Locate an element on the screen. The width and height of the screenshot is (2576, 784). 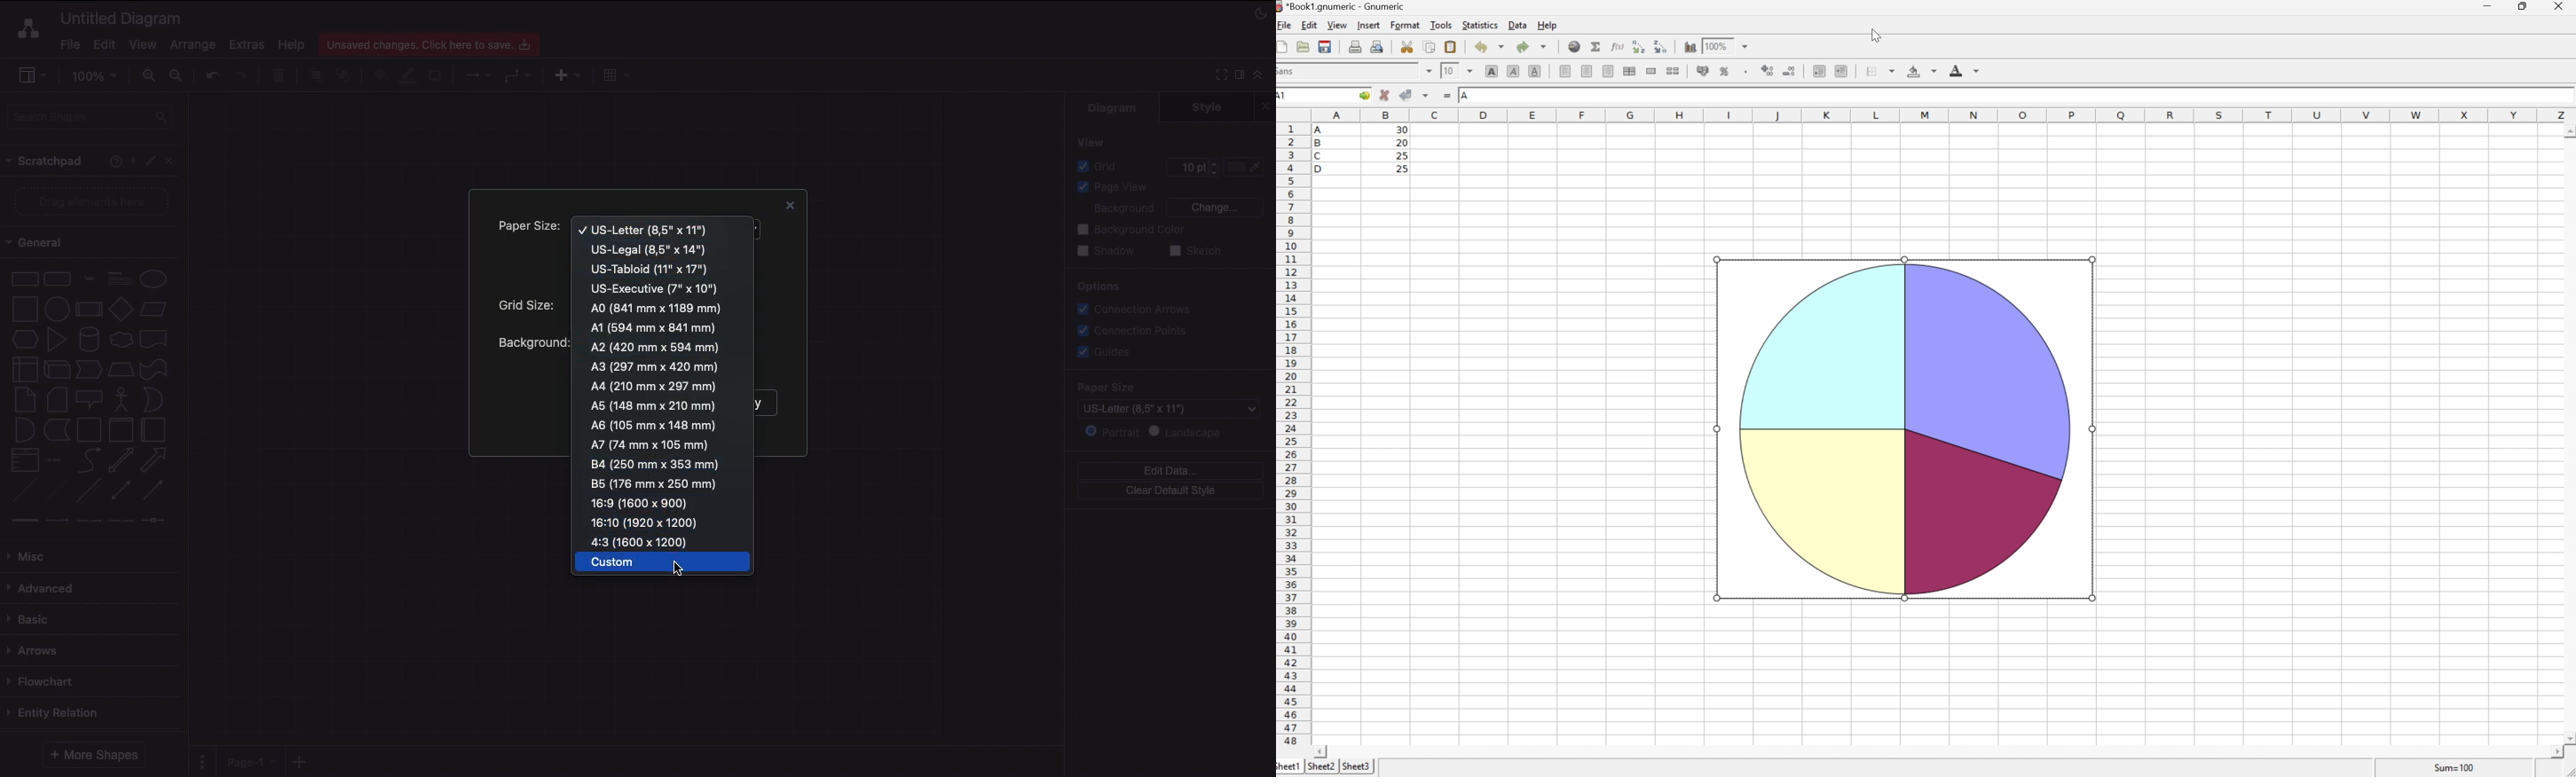
connector 1 is located at coordinates (22, 521).